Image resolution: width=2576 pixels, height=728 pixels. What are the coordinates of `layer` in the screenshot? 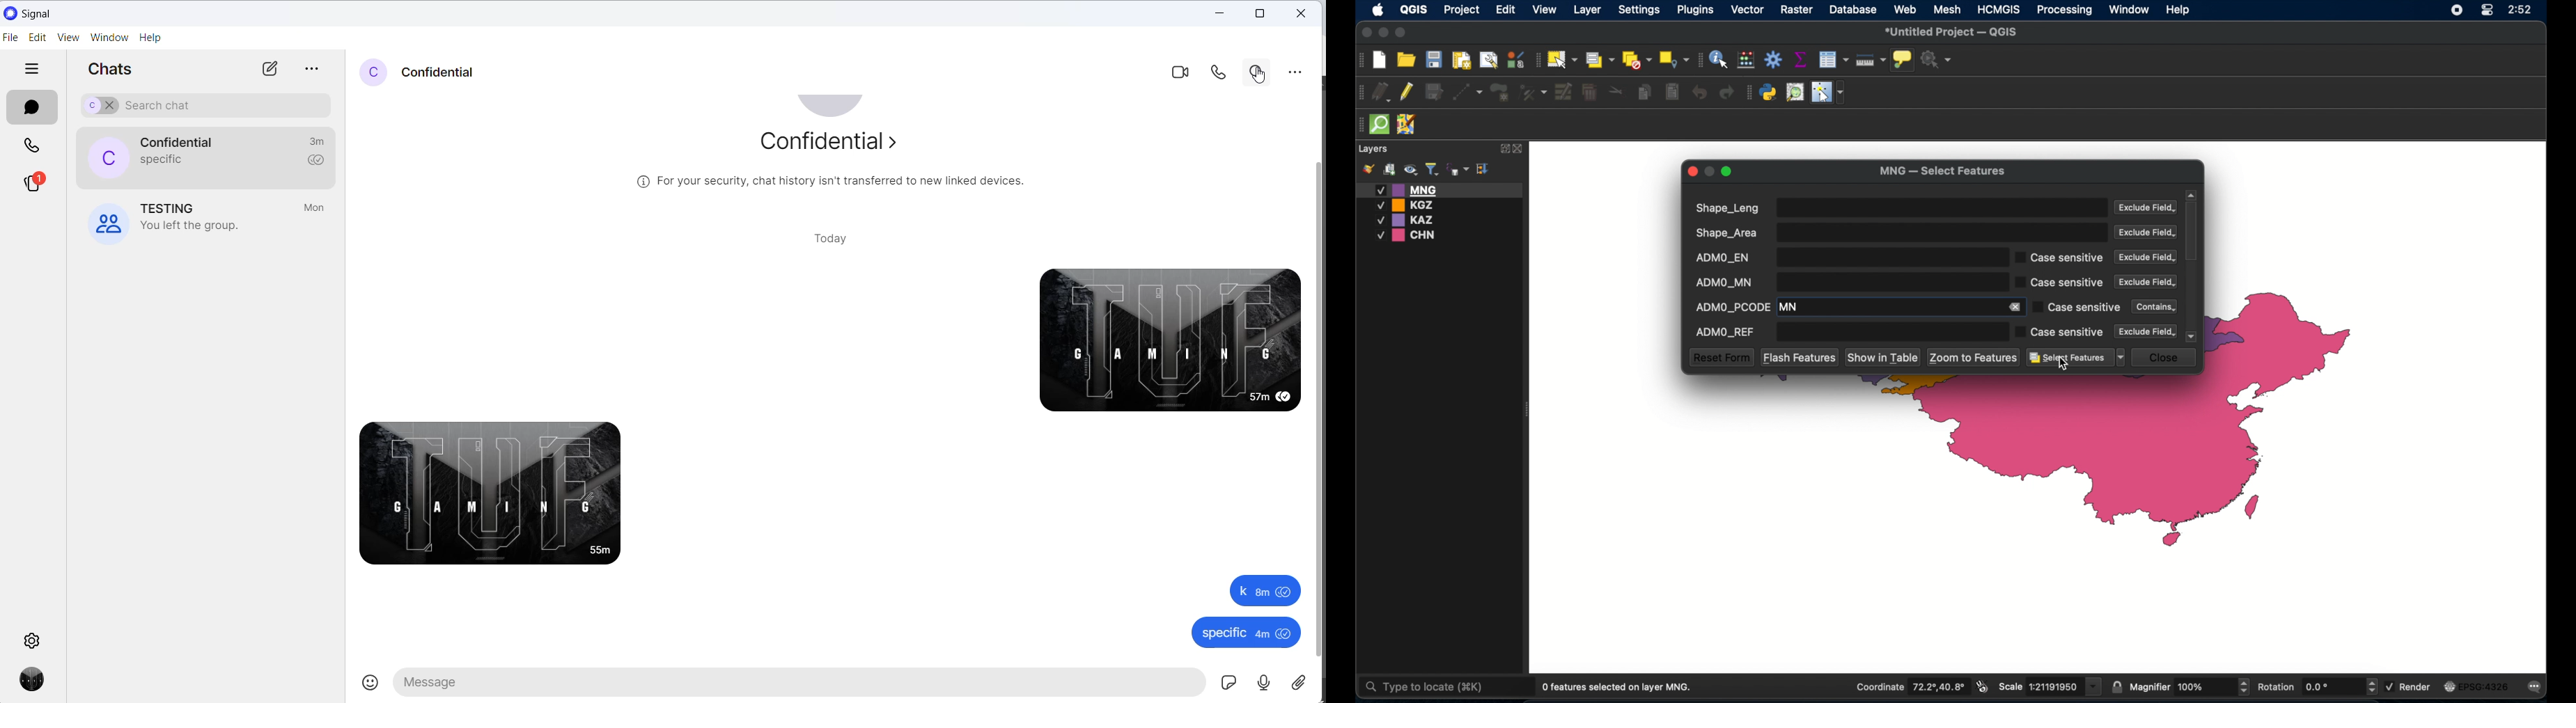 It's located at (1586, 10).